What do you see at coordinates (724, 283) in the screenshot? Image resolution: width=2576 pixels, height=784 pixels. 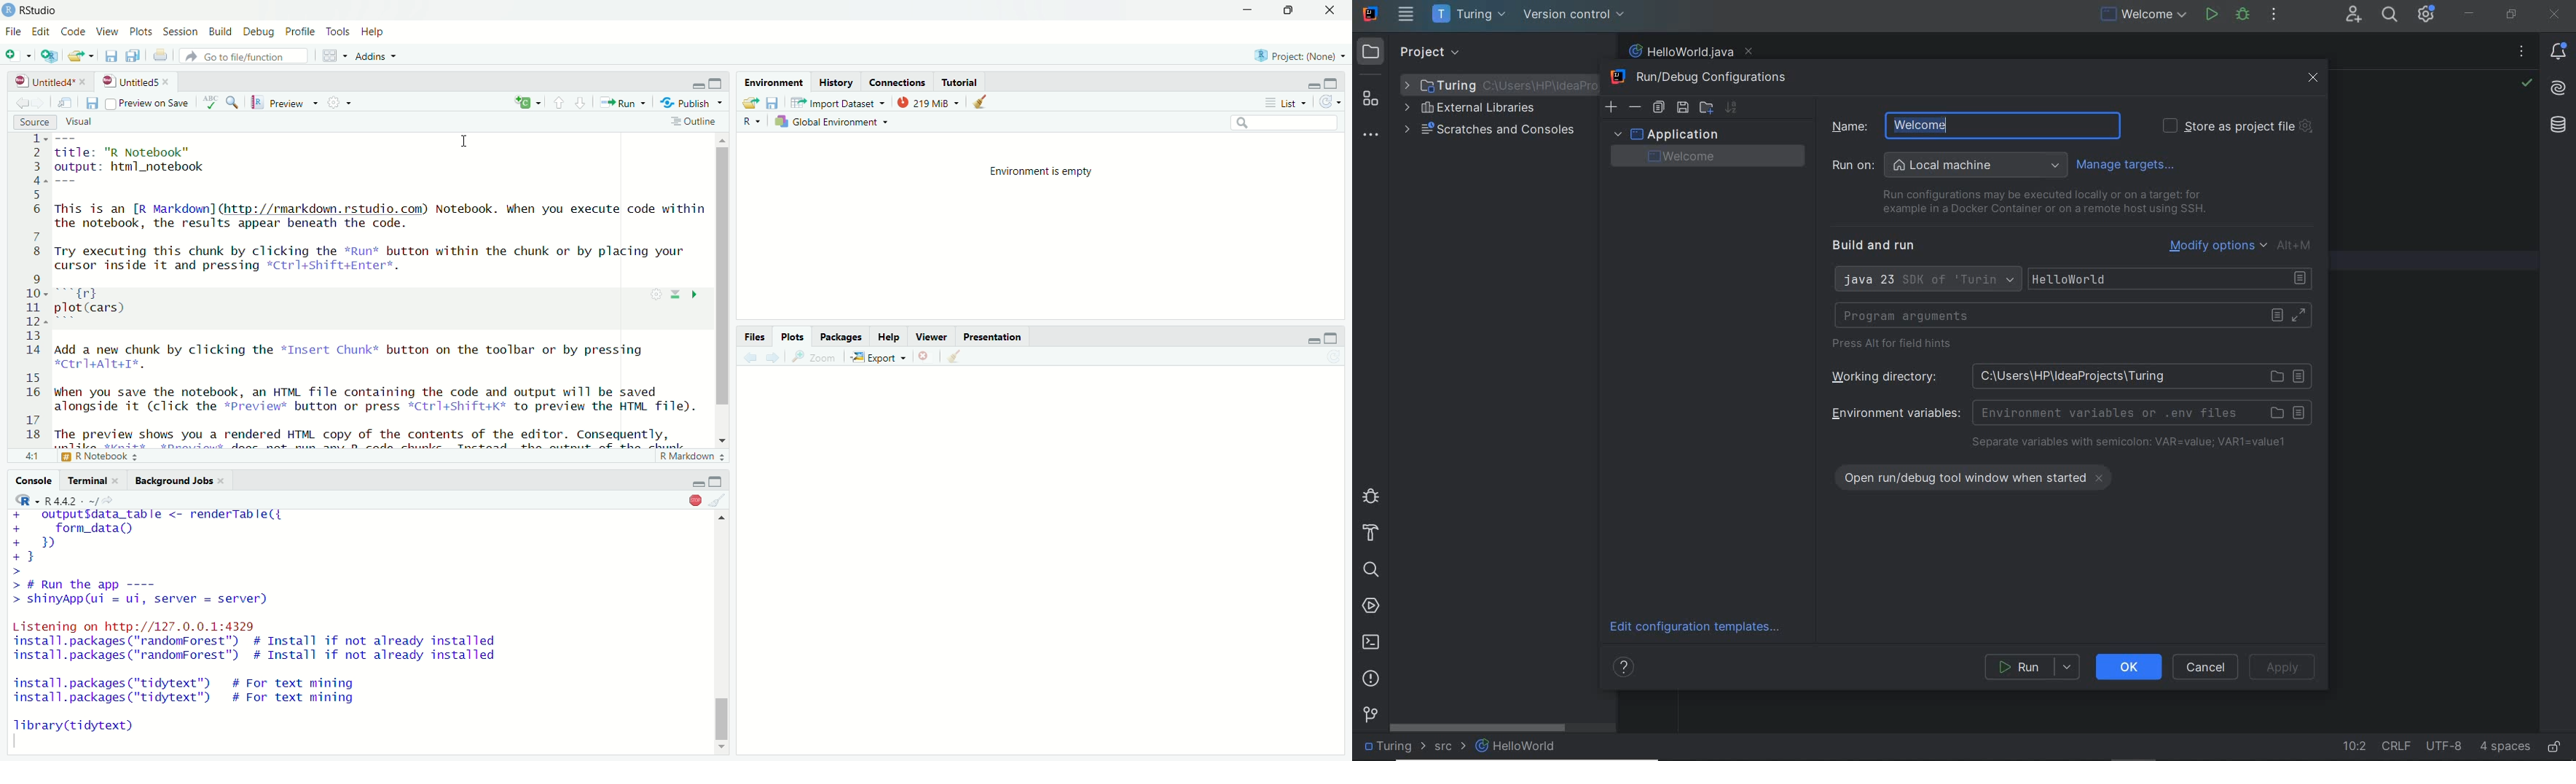 I see `vertical slider` at bounding box center [724, 283].